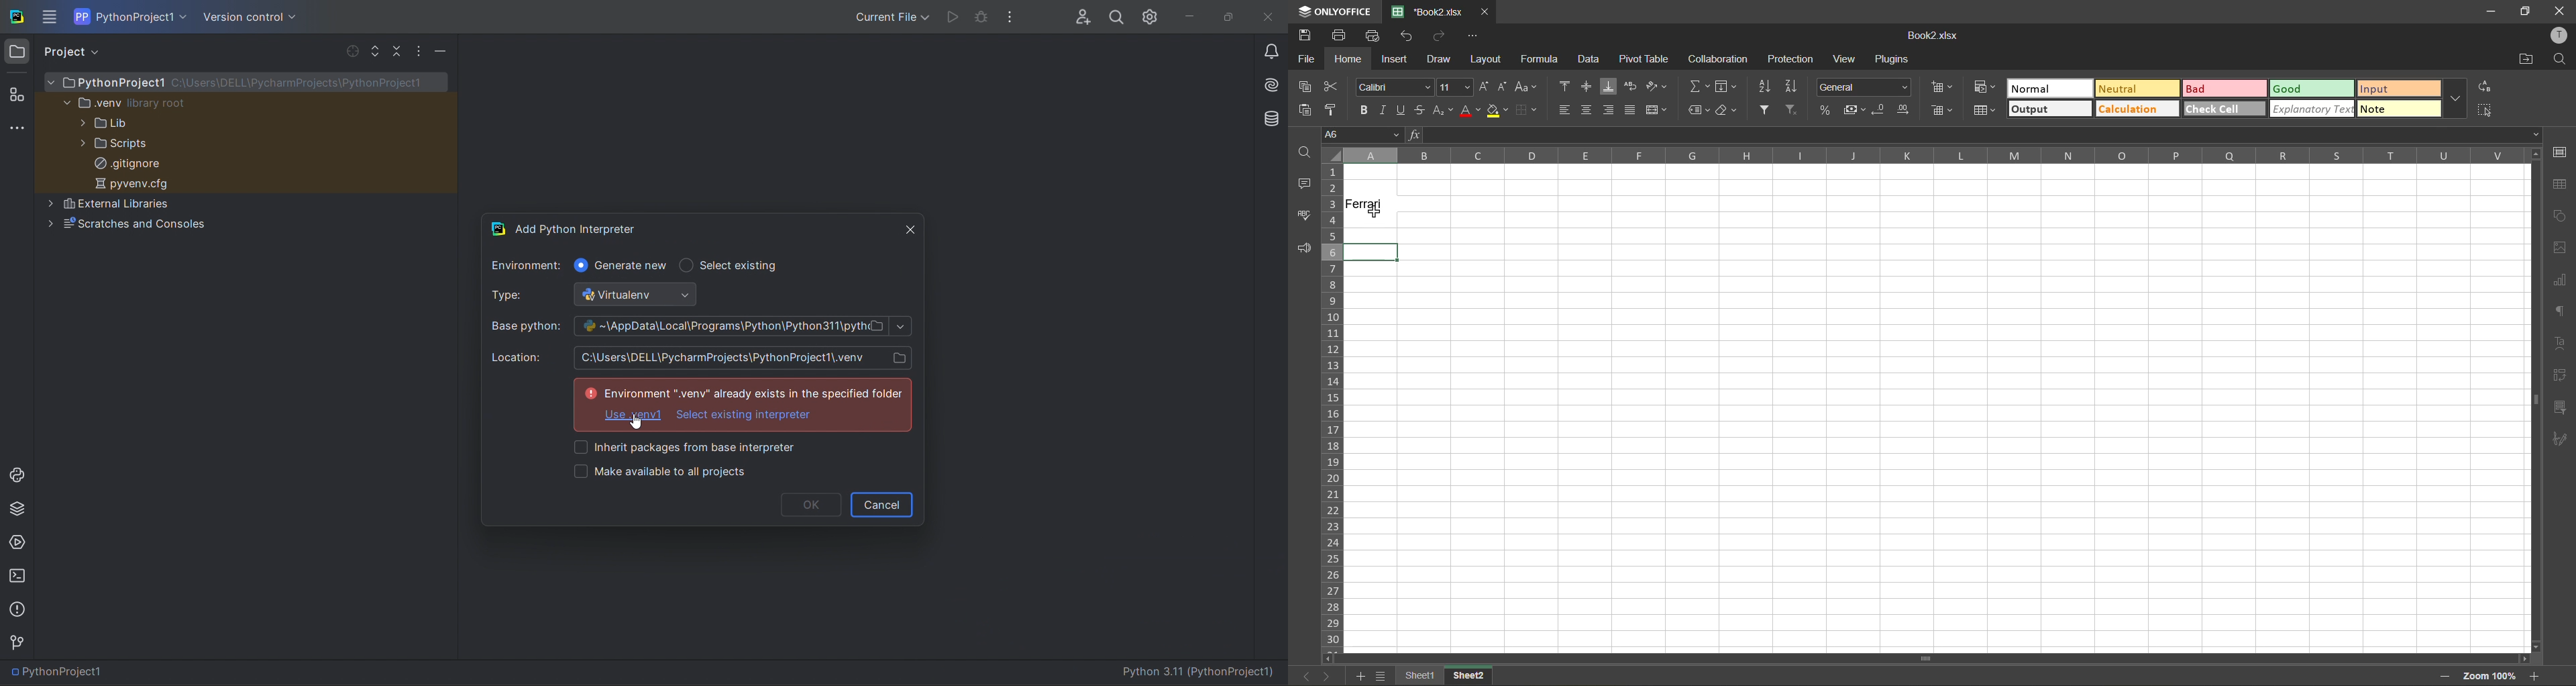 The image size is (2576, 700). Describe the element at coordinates (608, 295) in the screenshot. I see `type` at that location.